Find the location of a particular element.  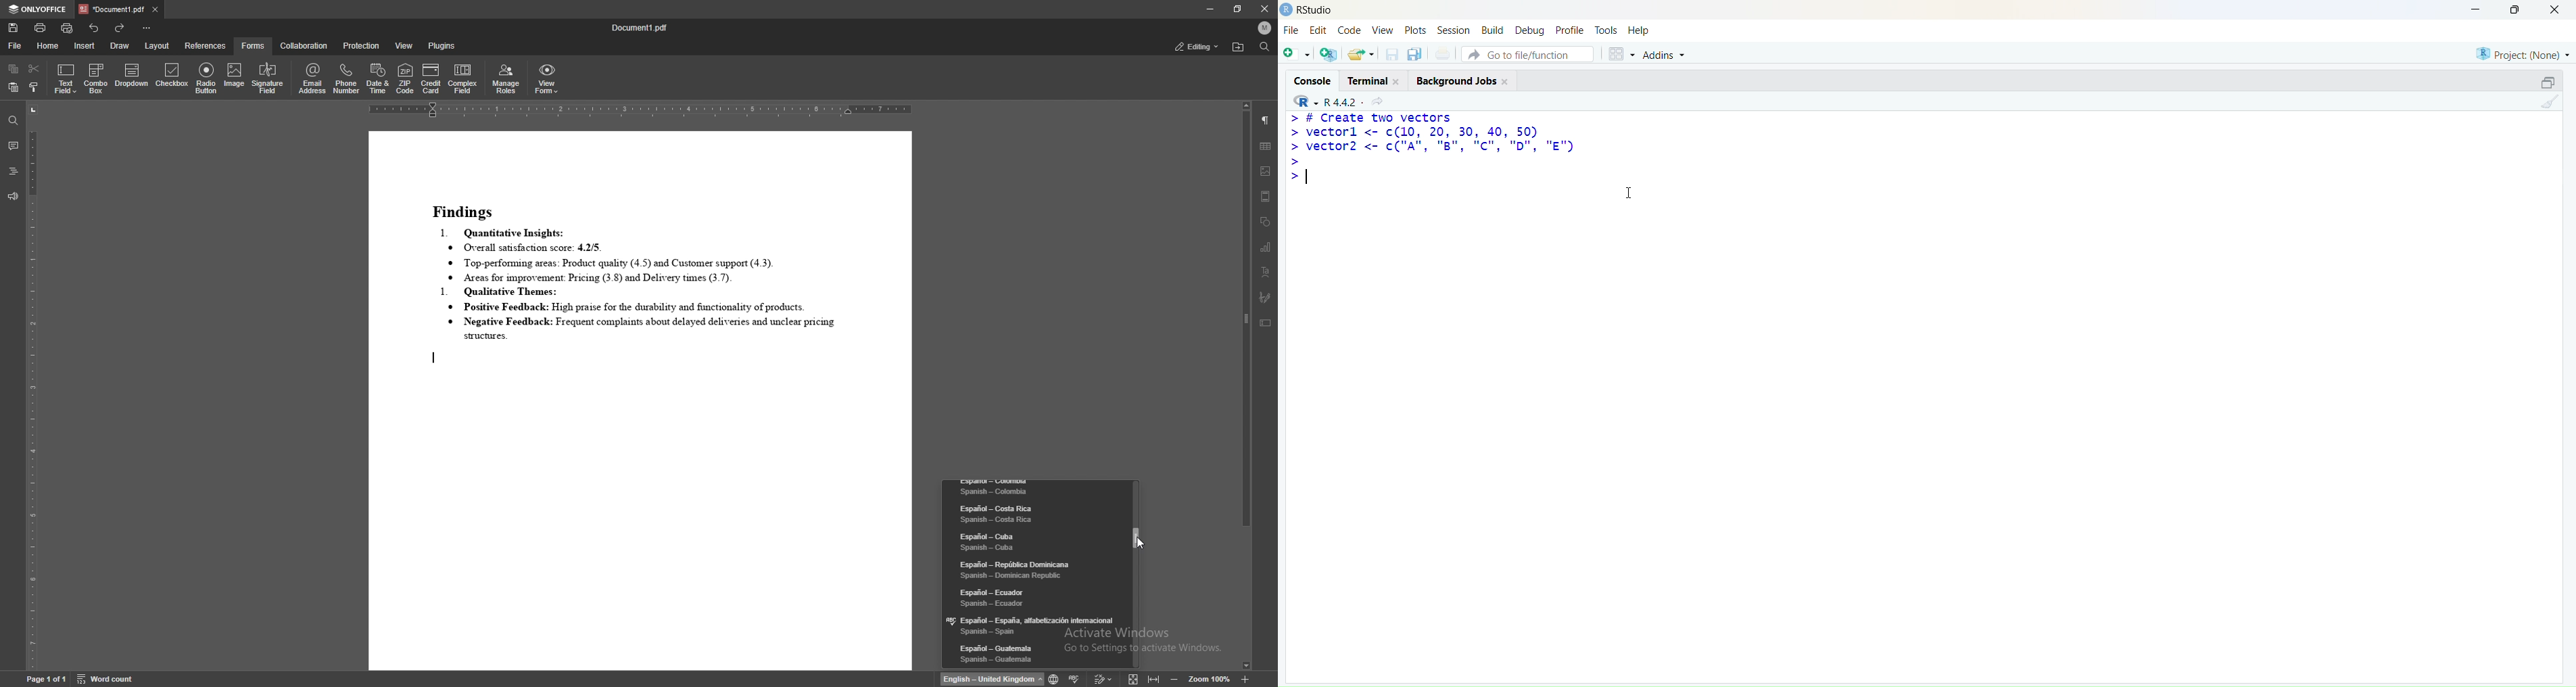

 R 4.4.2 is located at coordinates (1323, 102).